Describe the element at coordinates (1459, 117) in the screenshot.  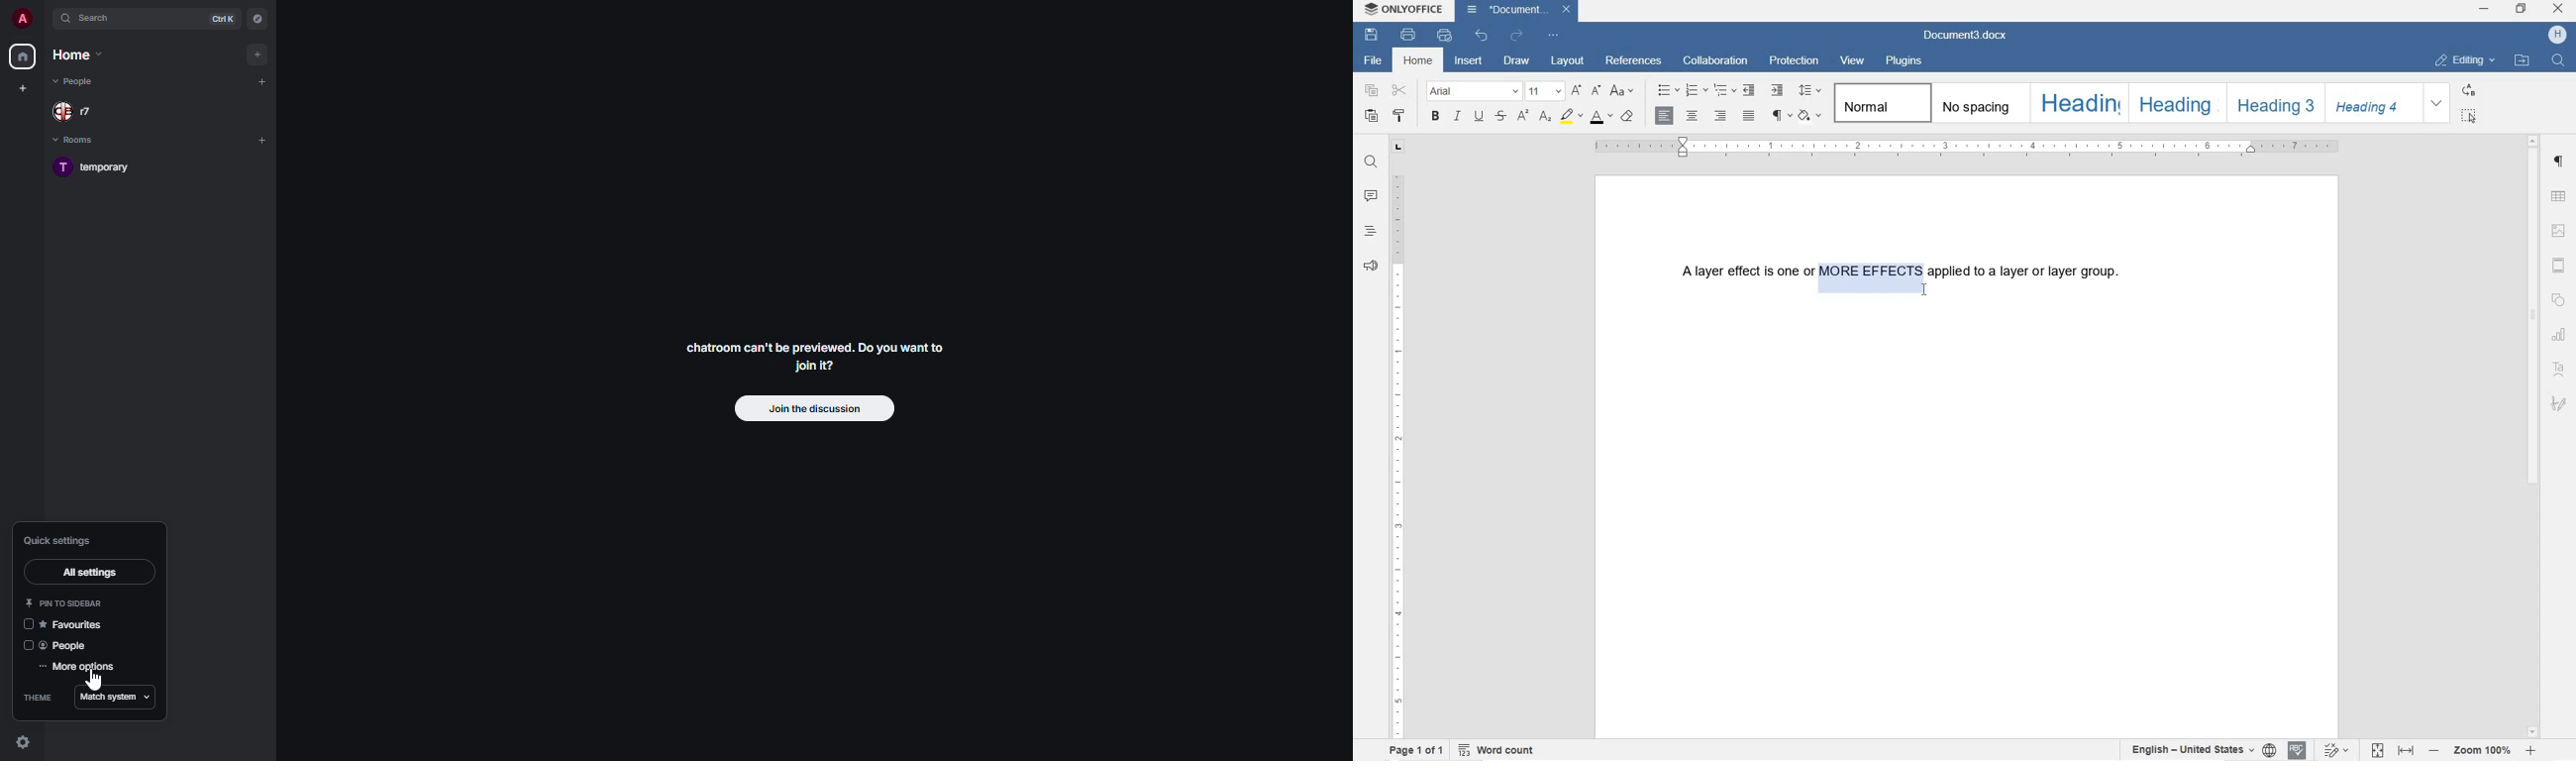
I see `ITALIC` at that location.